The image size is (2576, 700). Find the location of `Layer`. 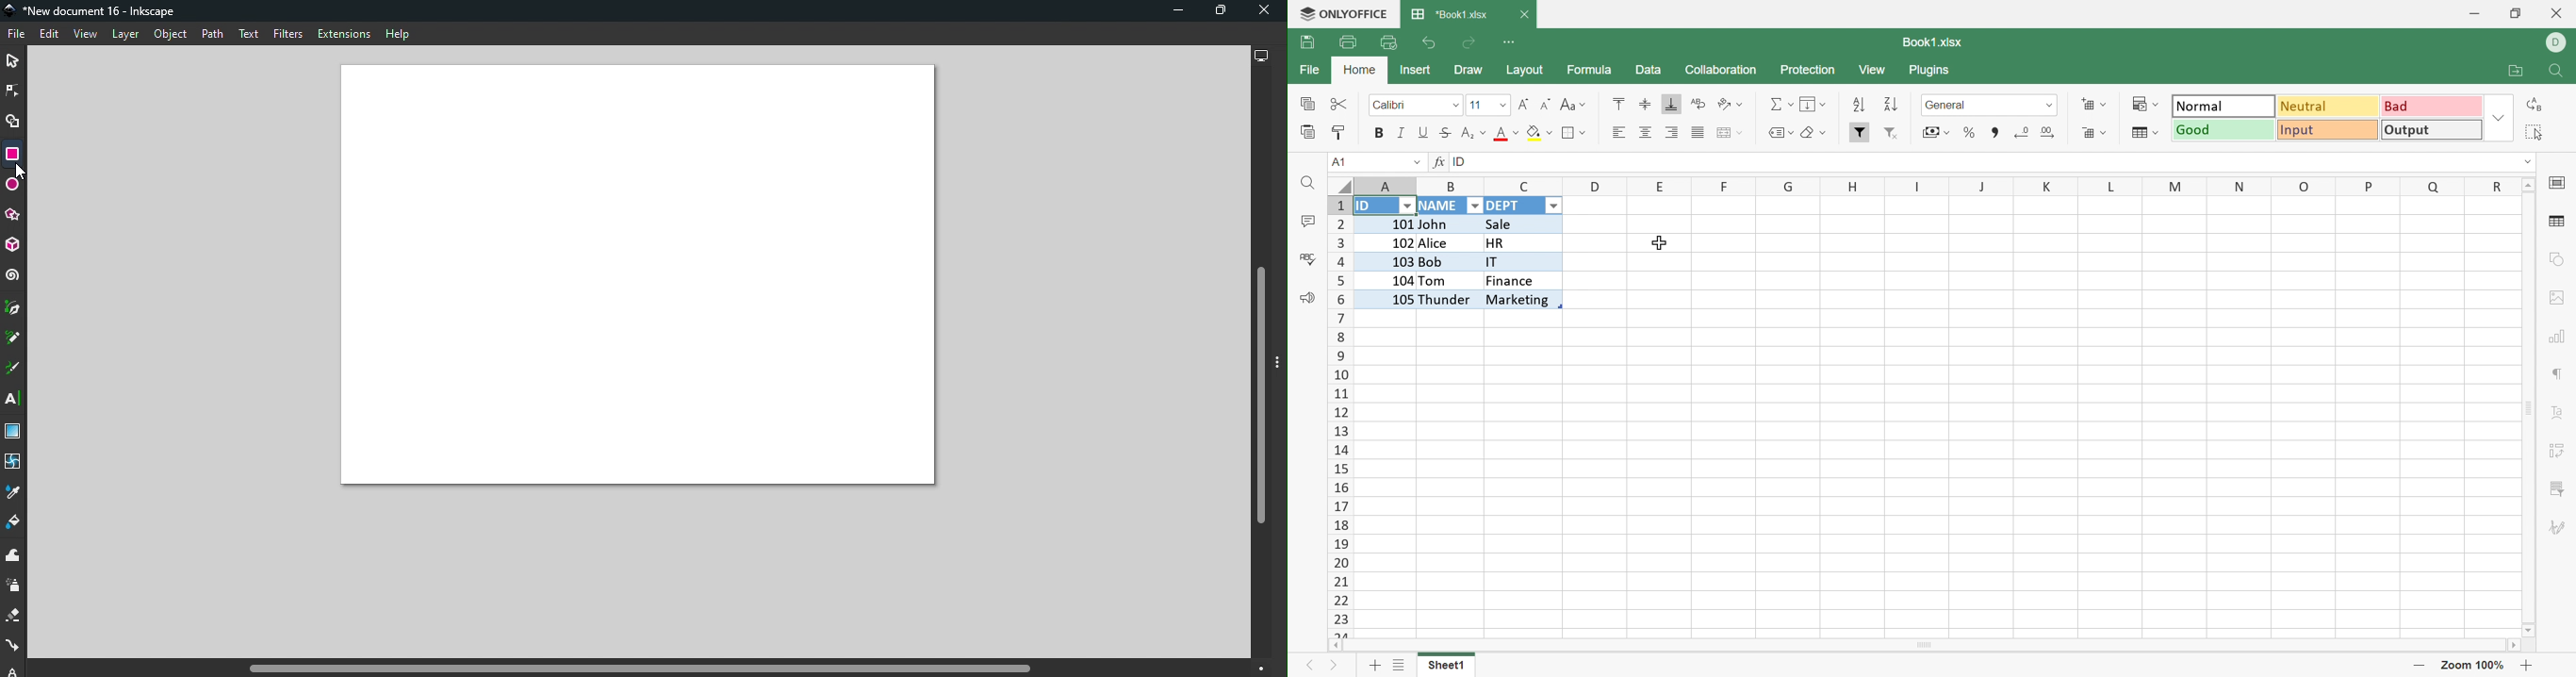

Layer is located at coordinates (125, 36).